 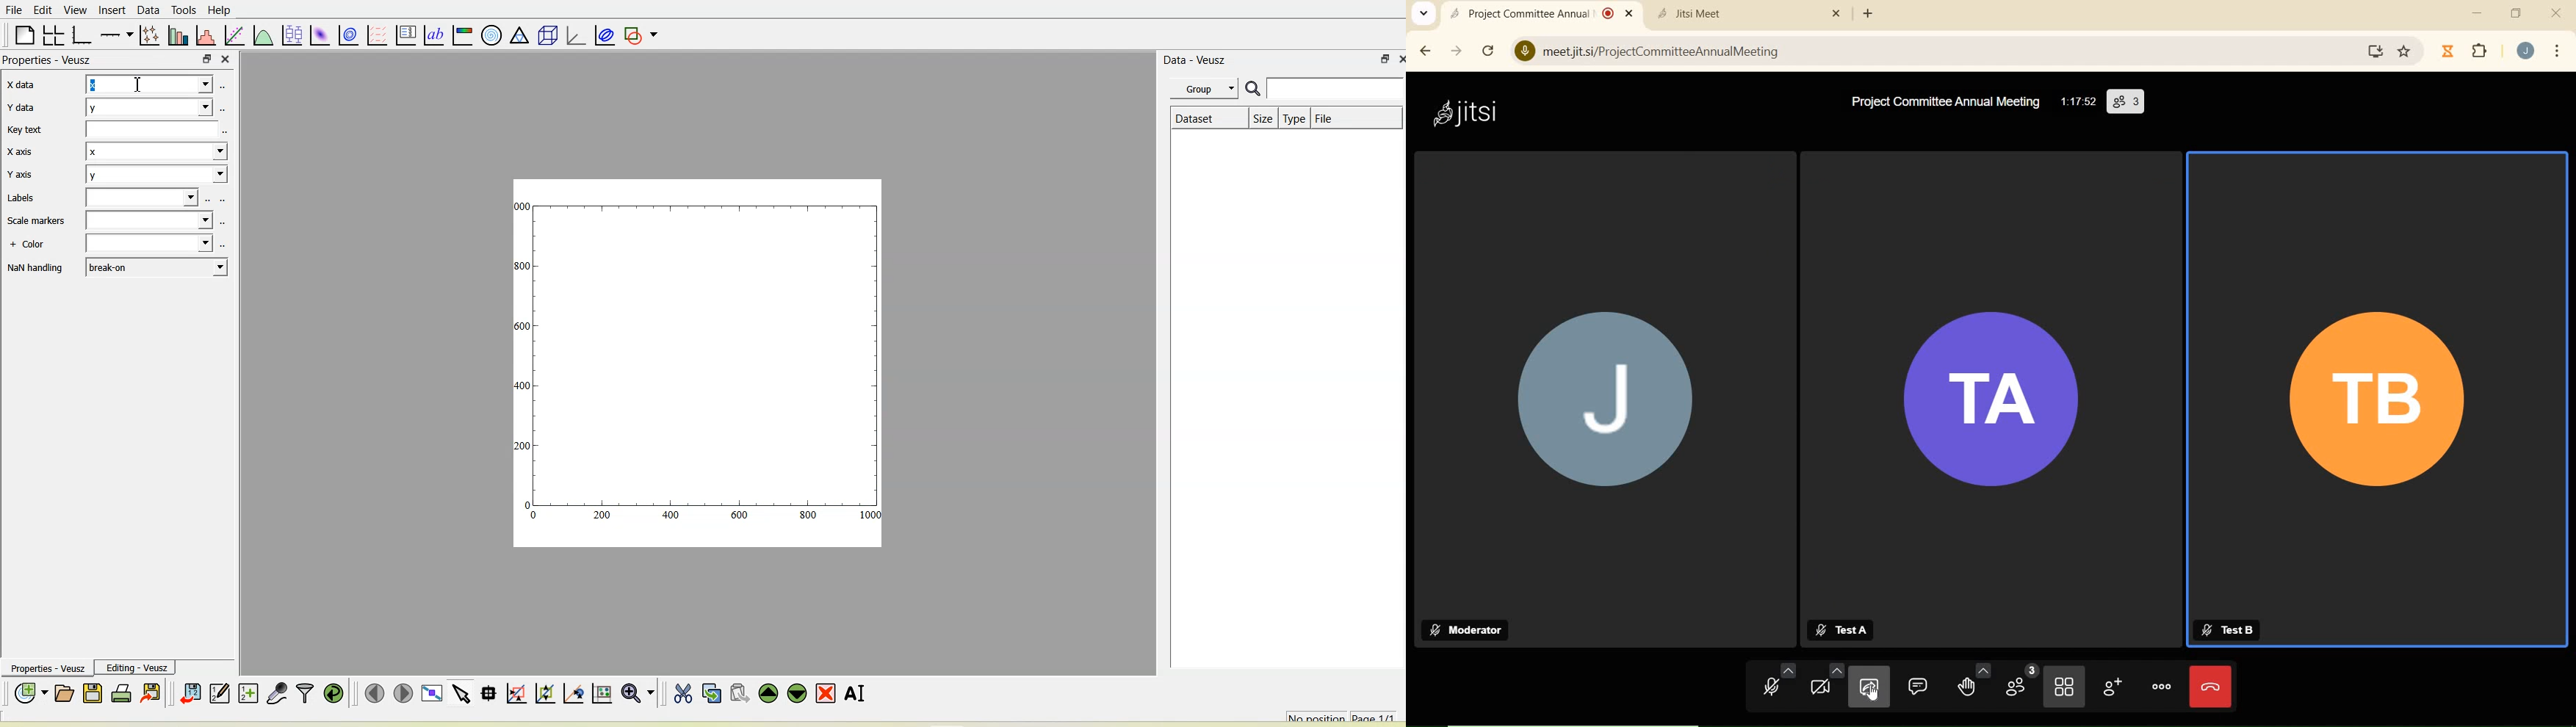 I want to click on Edit, so click(x=43, y=11).